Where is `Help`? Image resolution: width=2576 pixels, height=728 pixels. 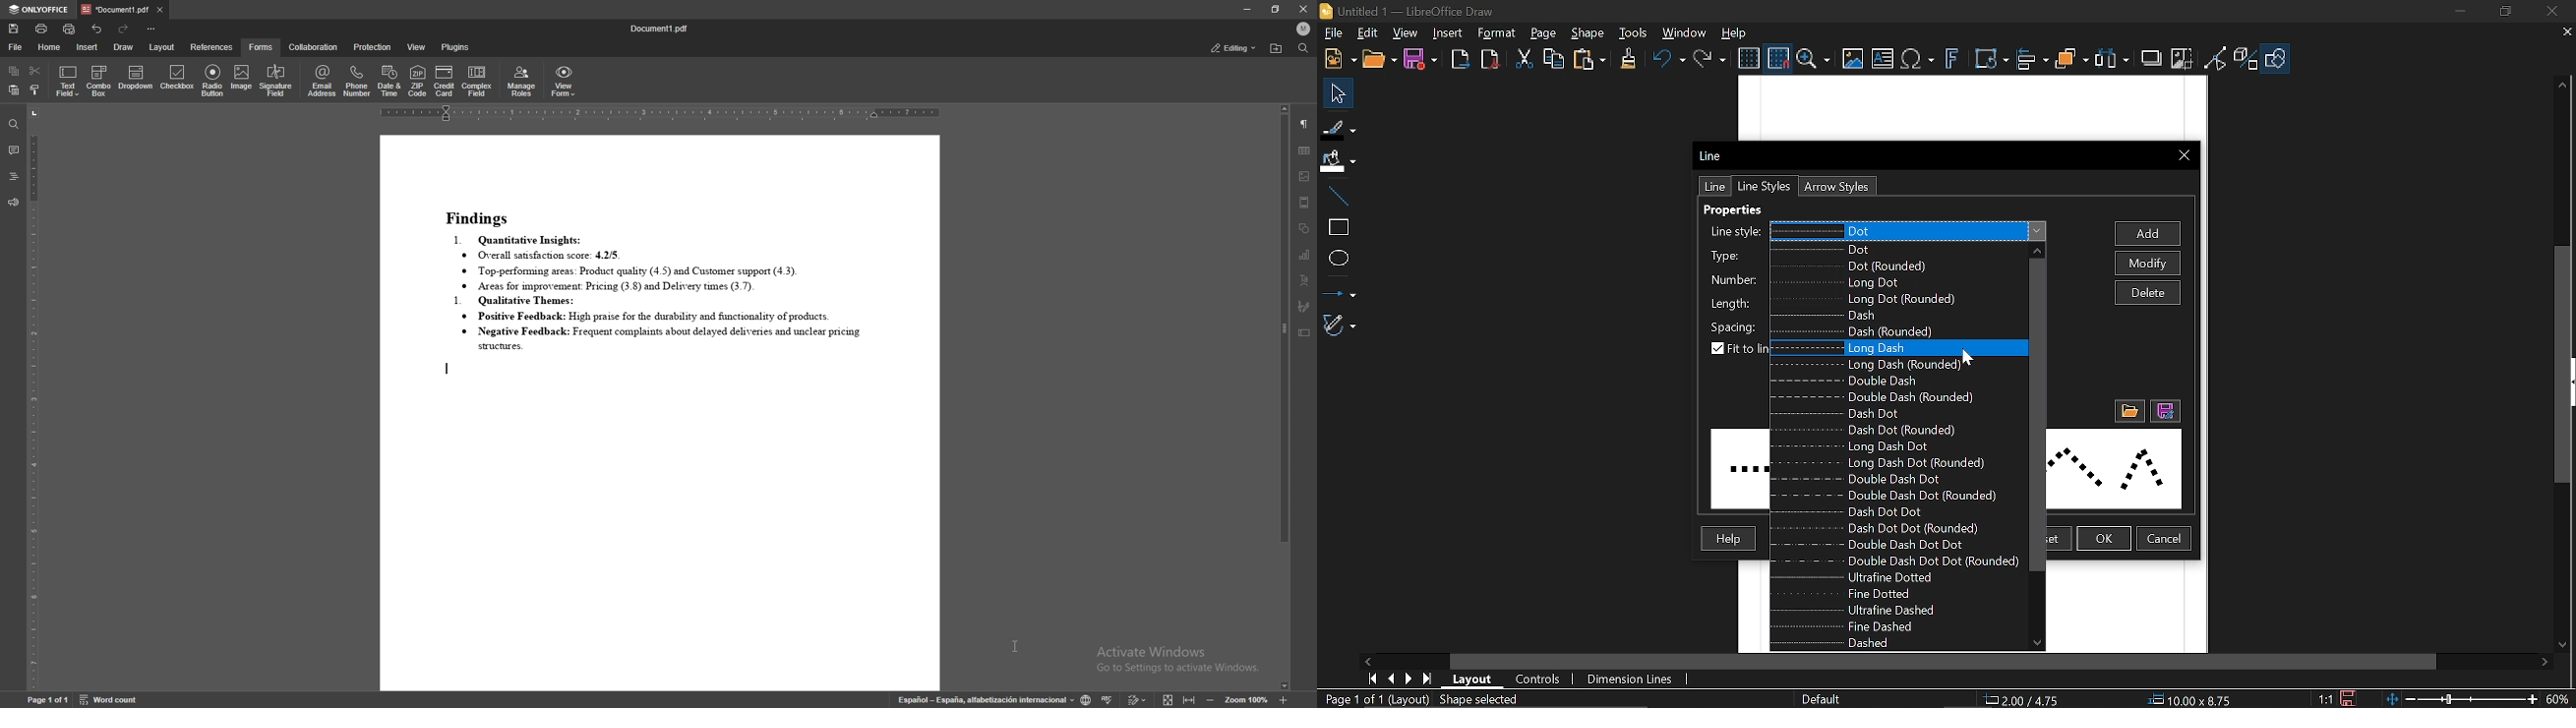 Help is located at coordinates (1735, 32).